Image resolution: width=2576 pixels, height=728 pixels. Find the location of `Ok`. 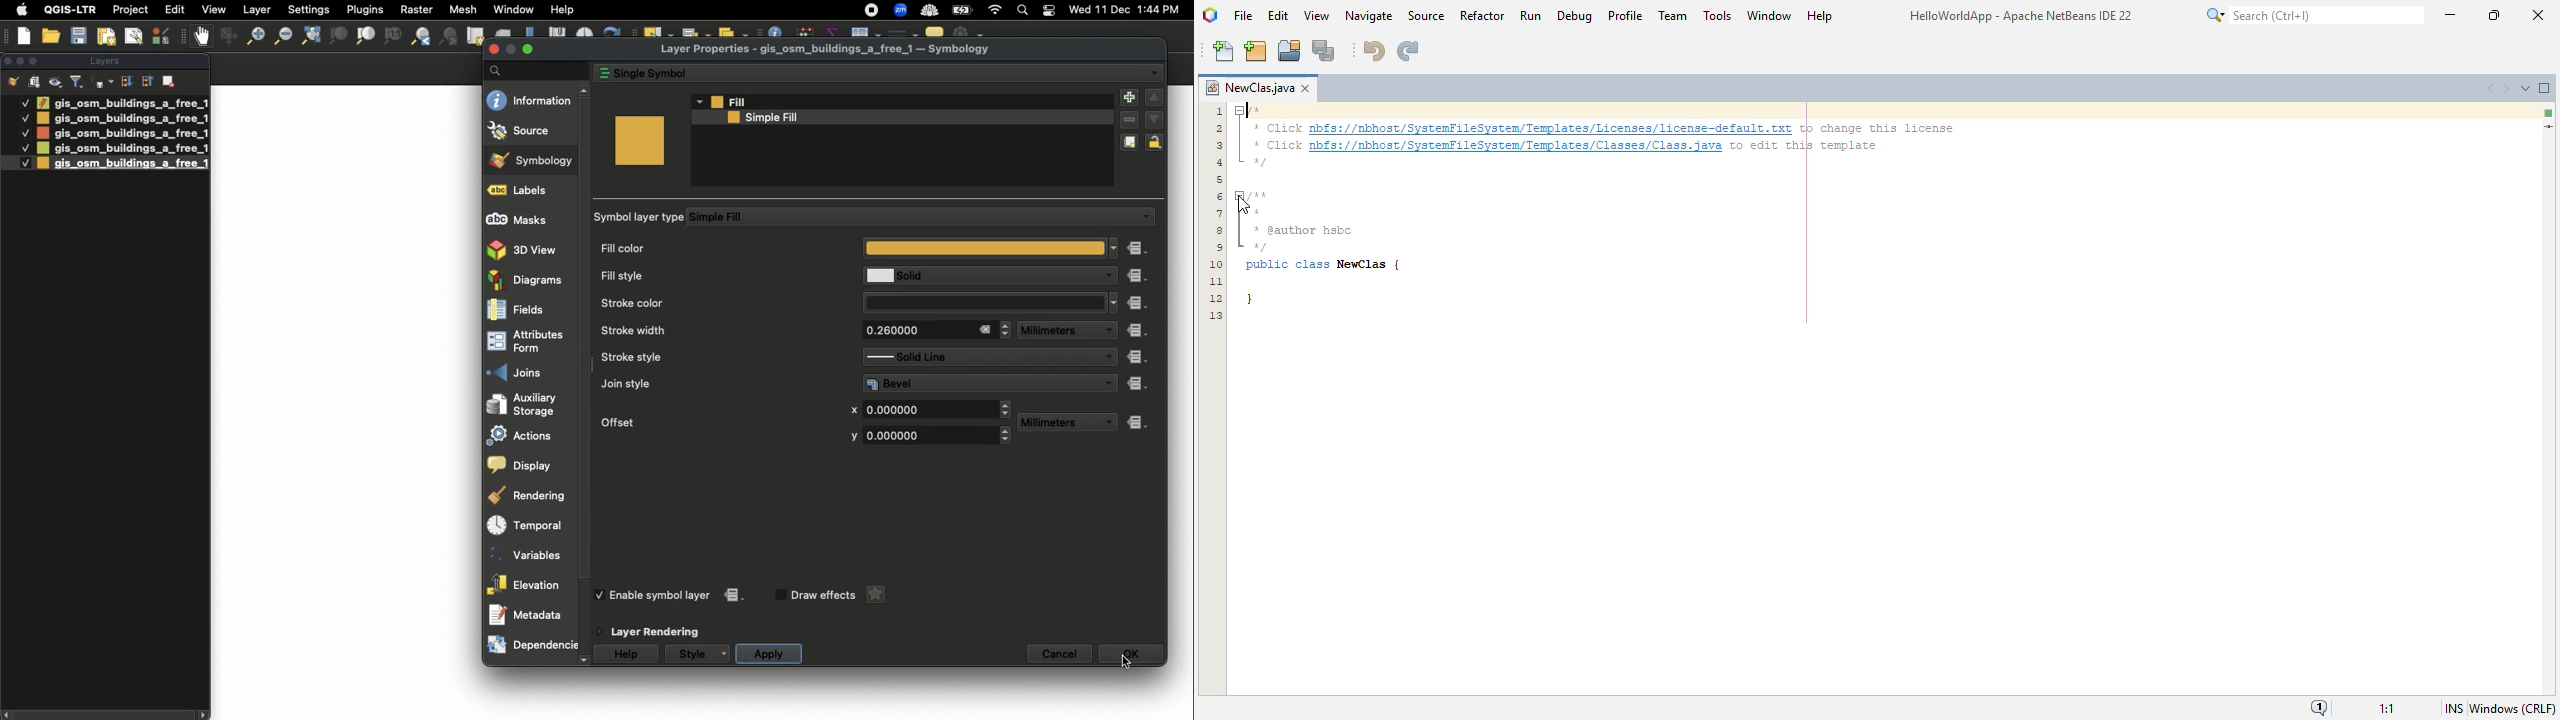

Ok is located at coordinates (1126, 660).